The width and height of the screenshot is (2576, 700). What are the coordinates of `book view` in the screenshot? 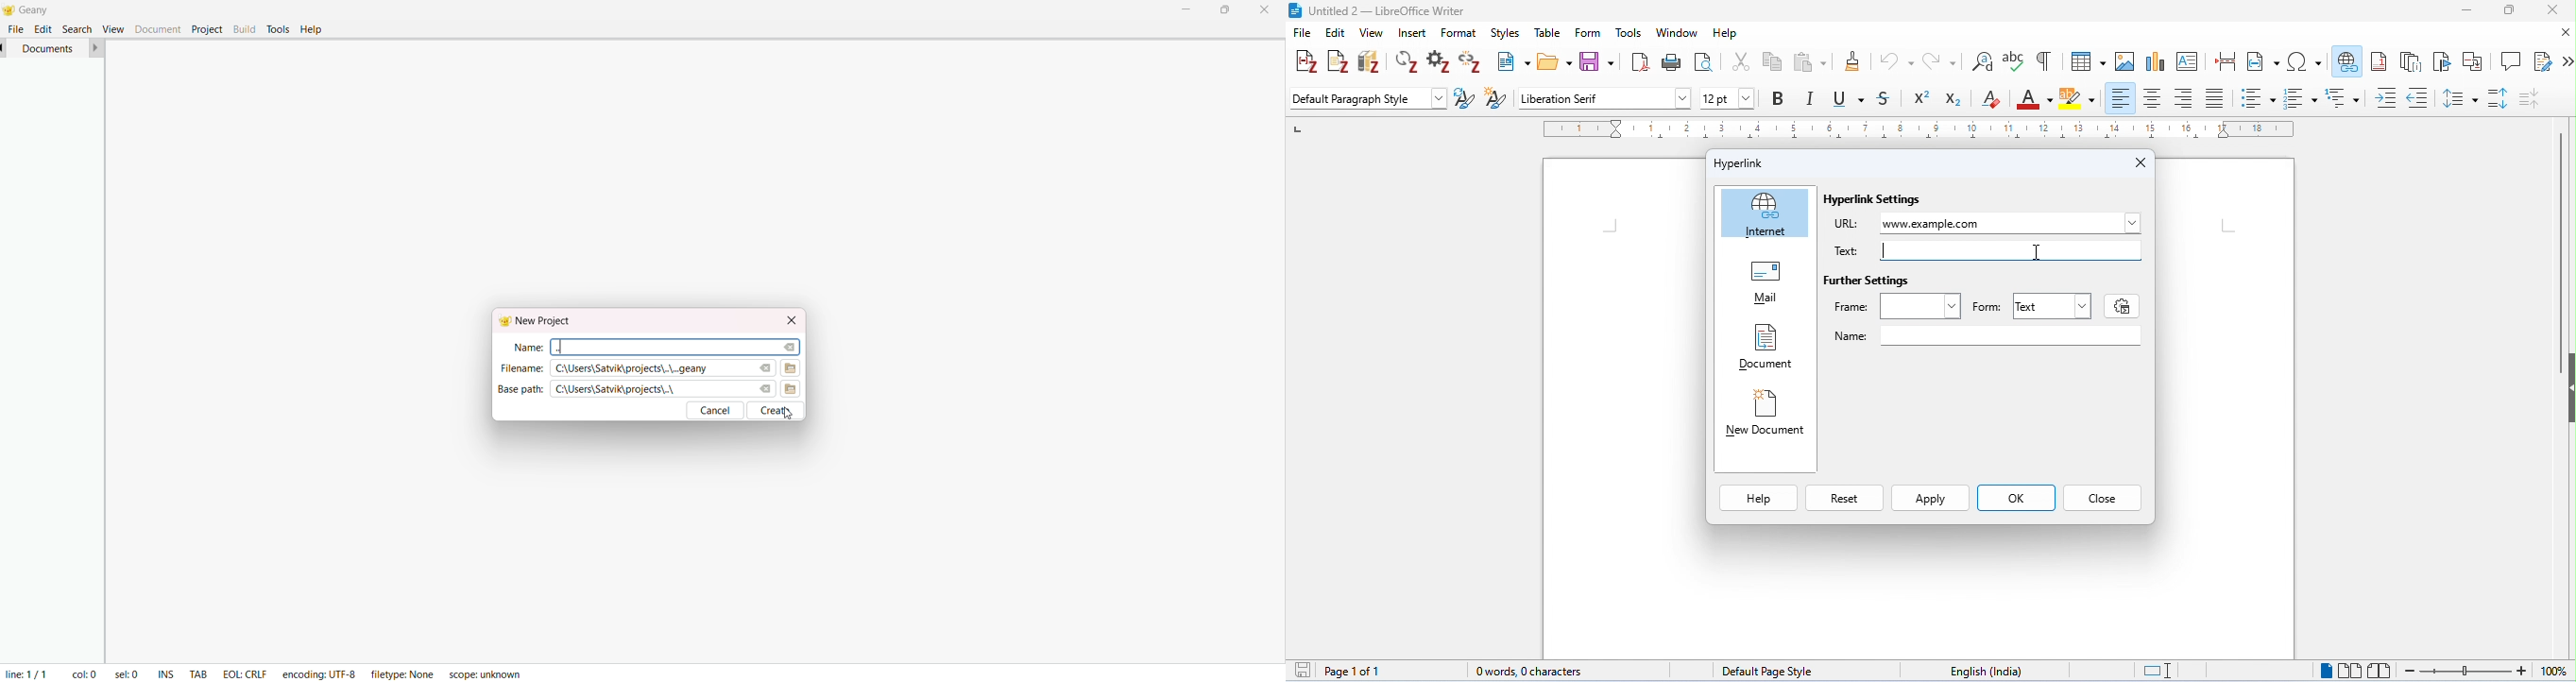 It's located at (2380, 671).